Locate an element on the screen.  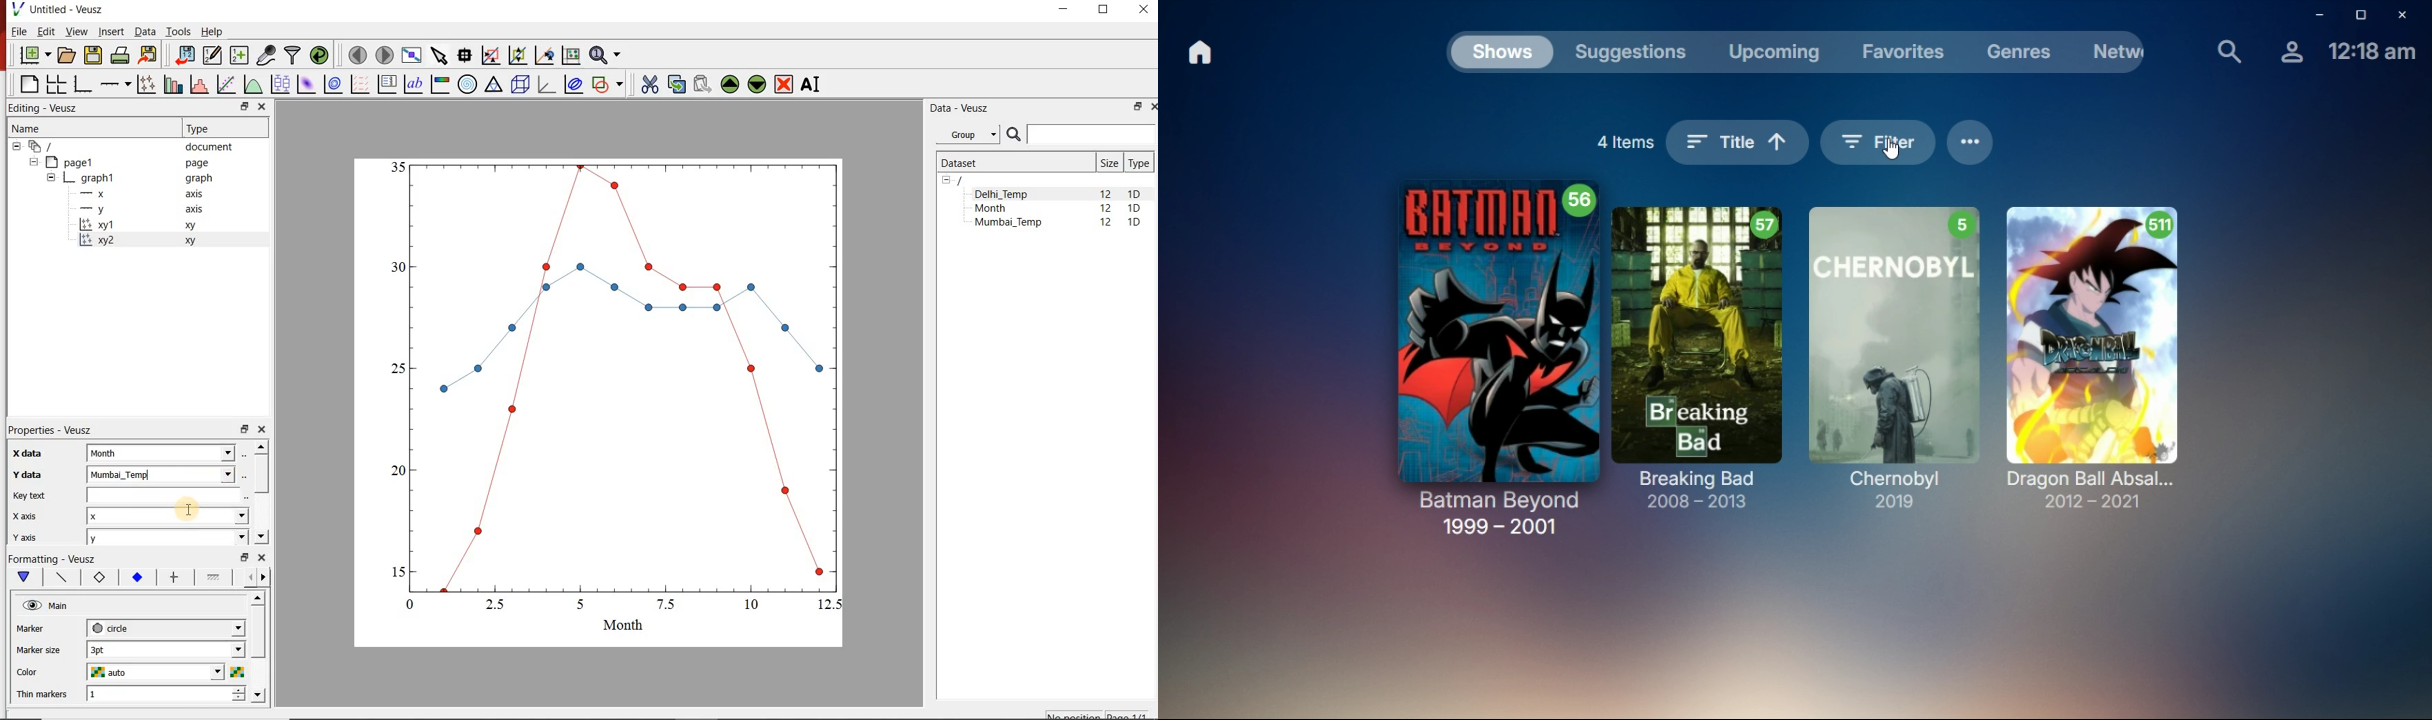
SEARCH DATASETS is located at coordinates (1081, 135).